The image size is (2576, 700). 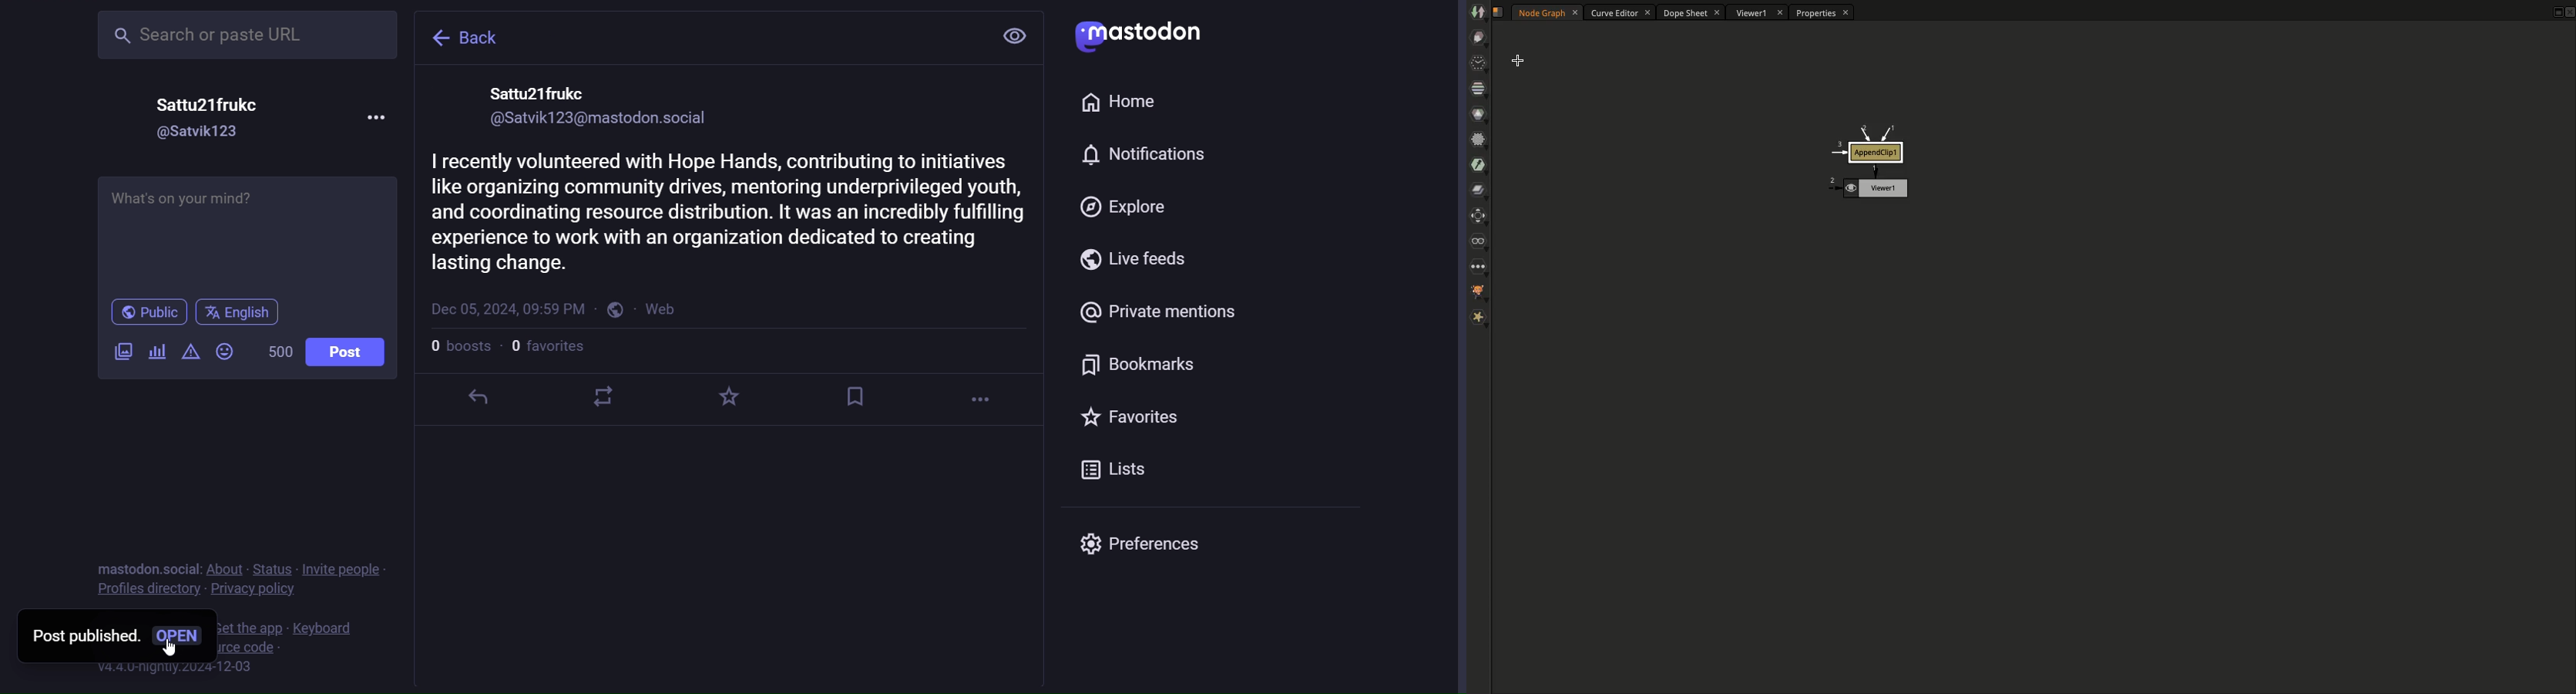 What do you see at coordinates (457, 347) in the screenshot?
I see `number of boost` at bounding box center [457, 347].